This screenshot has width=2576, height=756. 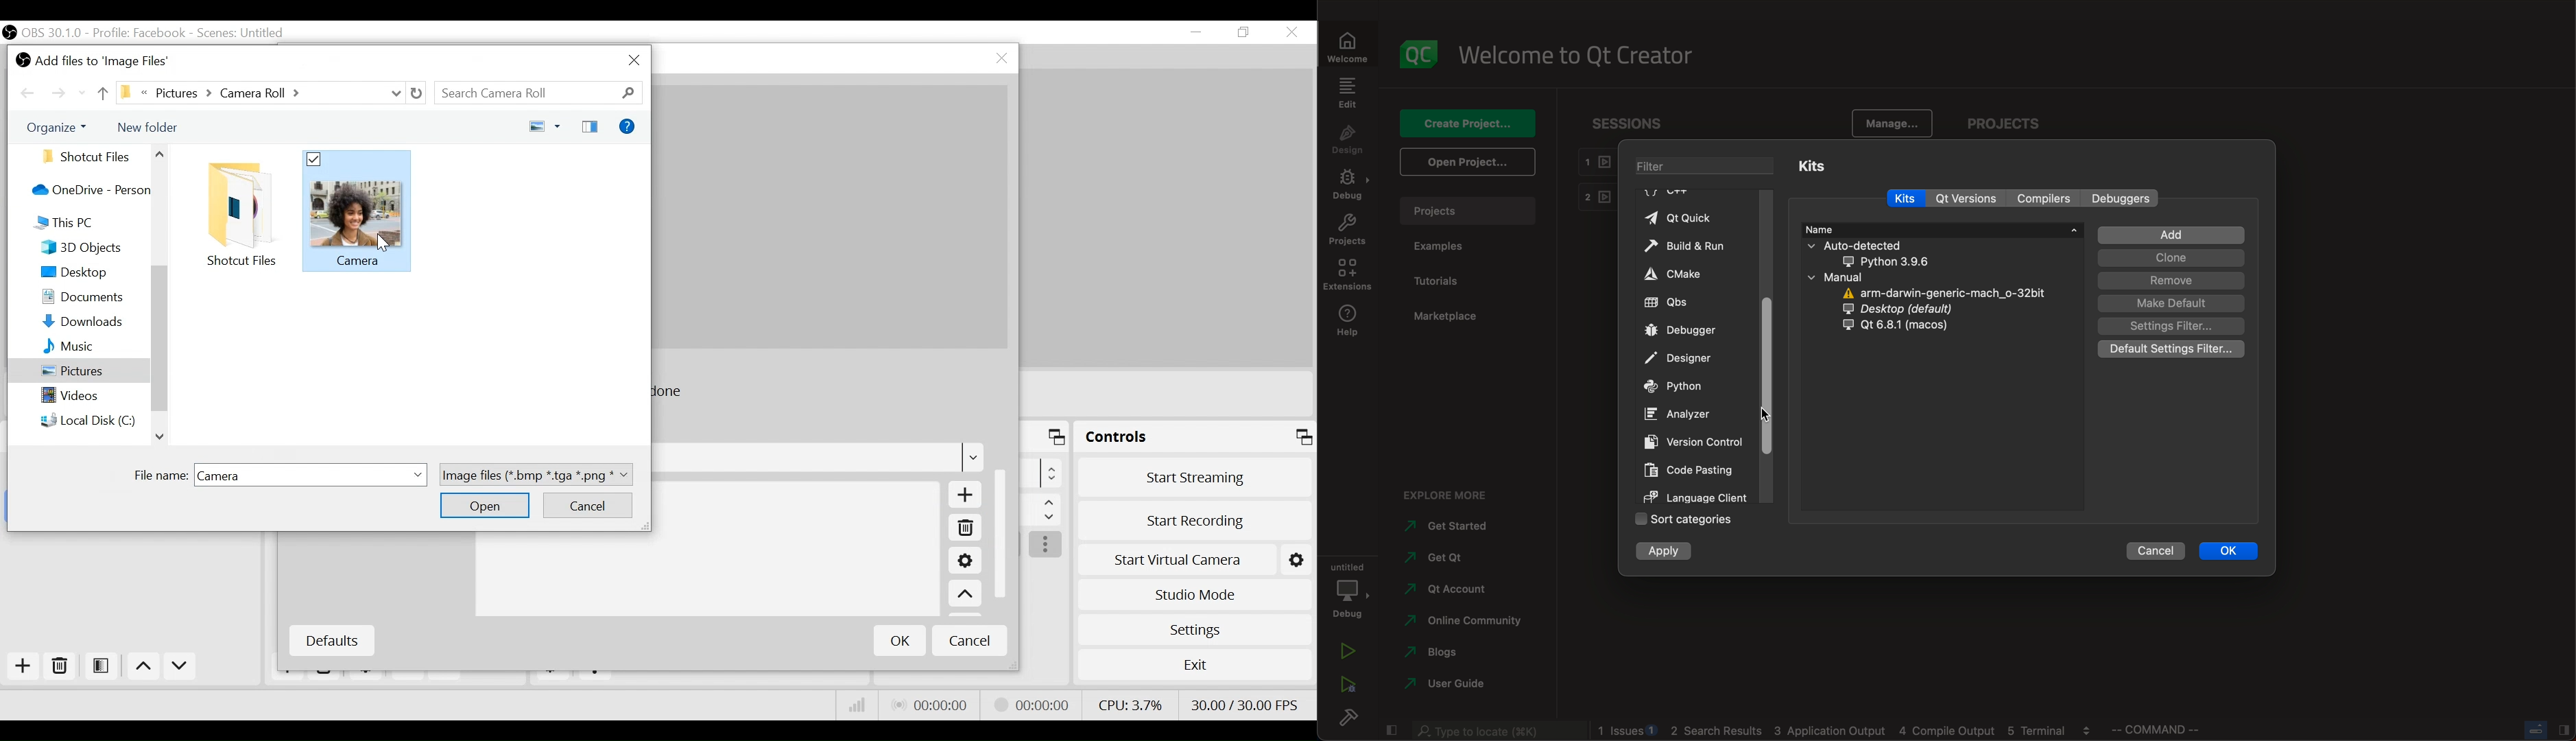 What do you see at coordinates (1497, 731) in the screenshot?
I see `search bar` at bounding box center [1497, 731].